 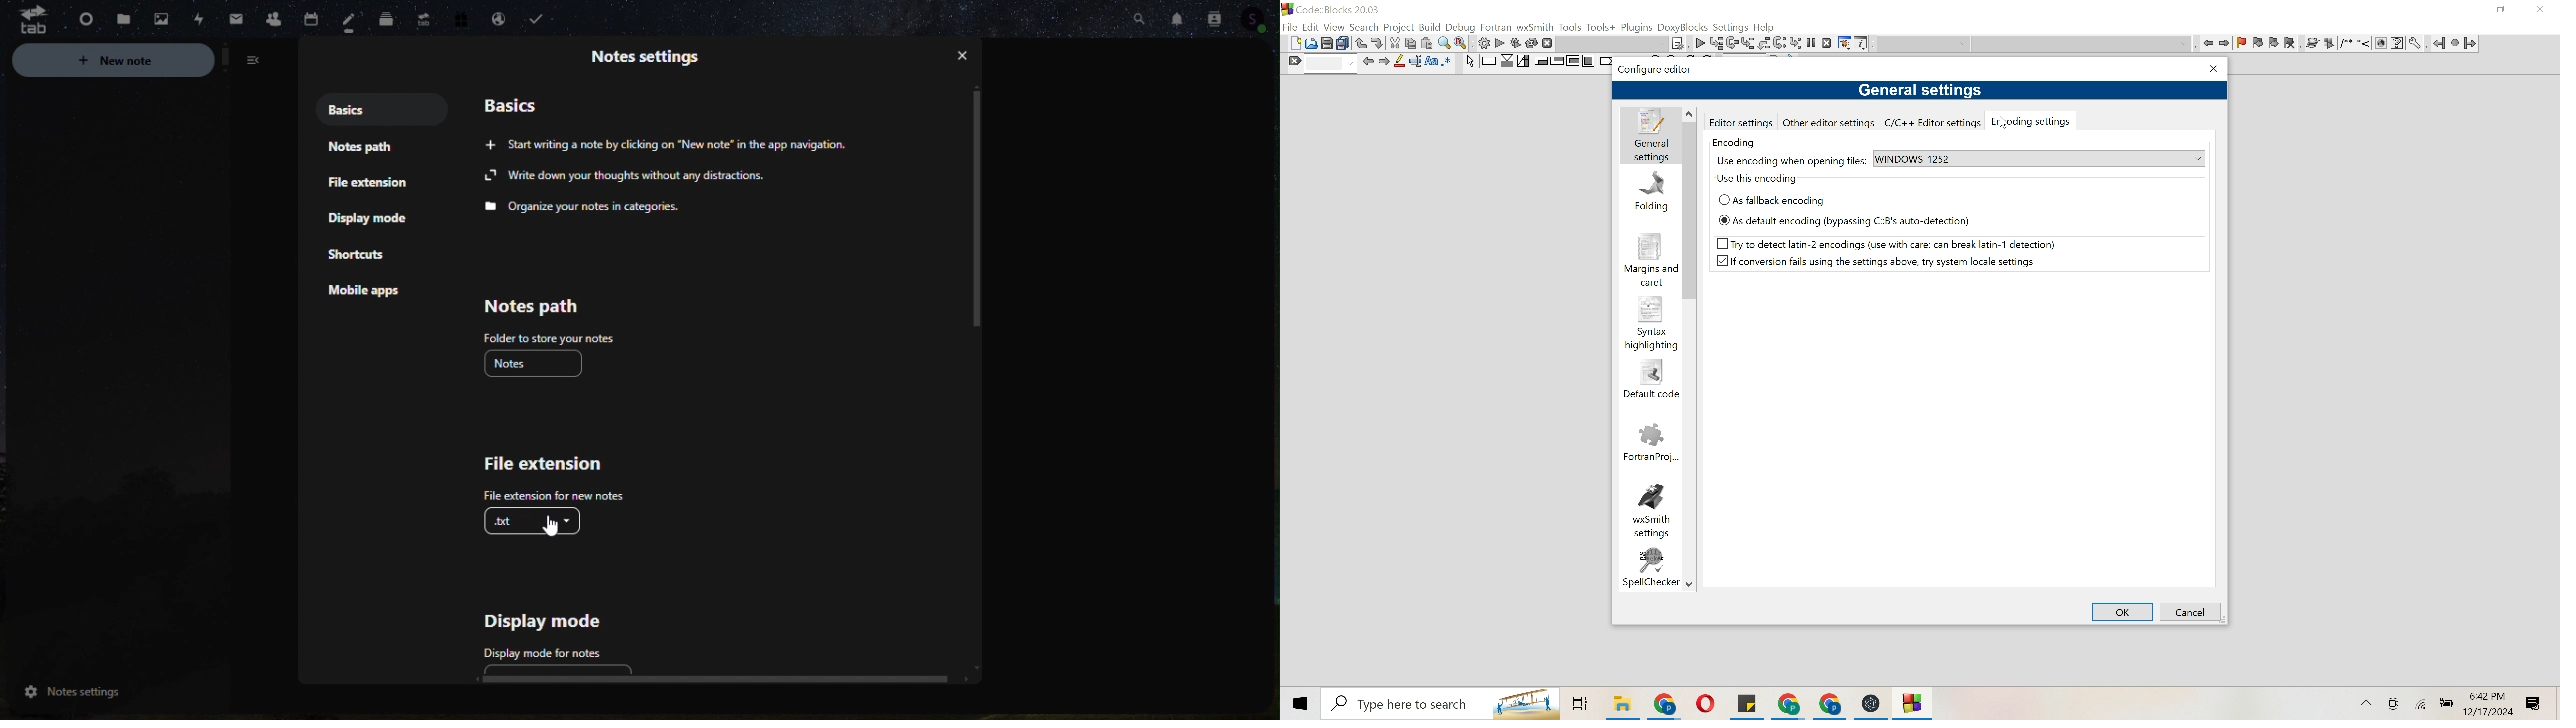 I want to click on Folding, so click(x=1651, y=192).